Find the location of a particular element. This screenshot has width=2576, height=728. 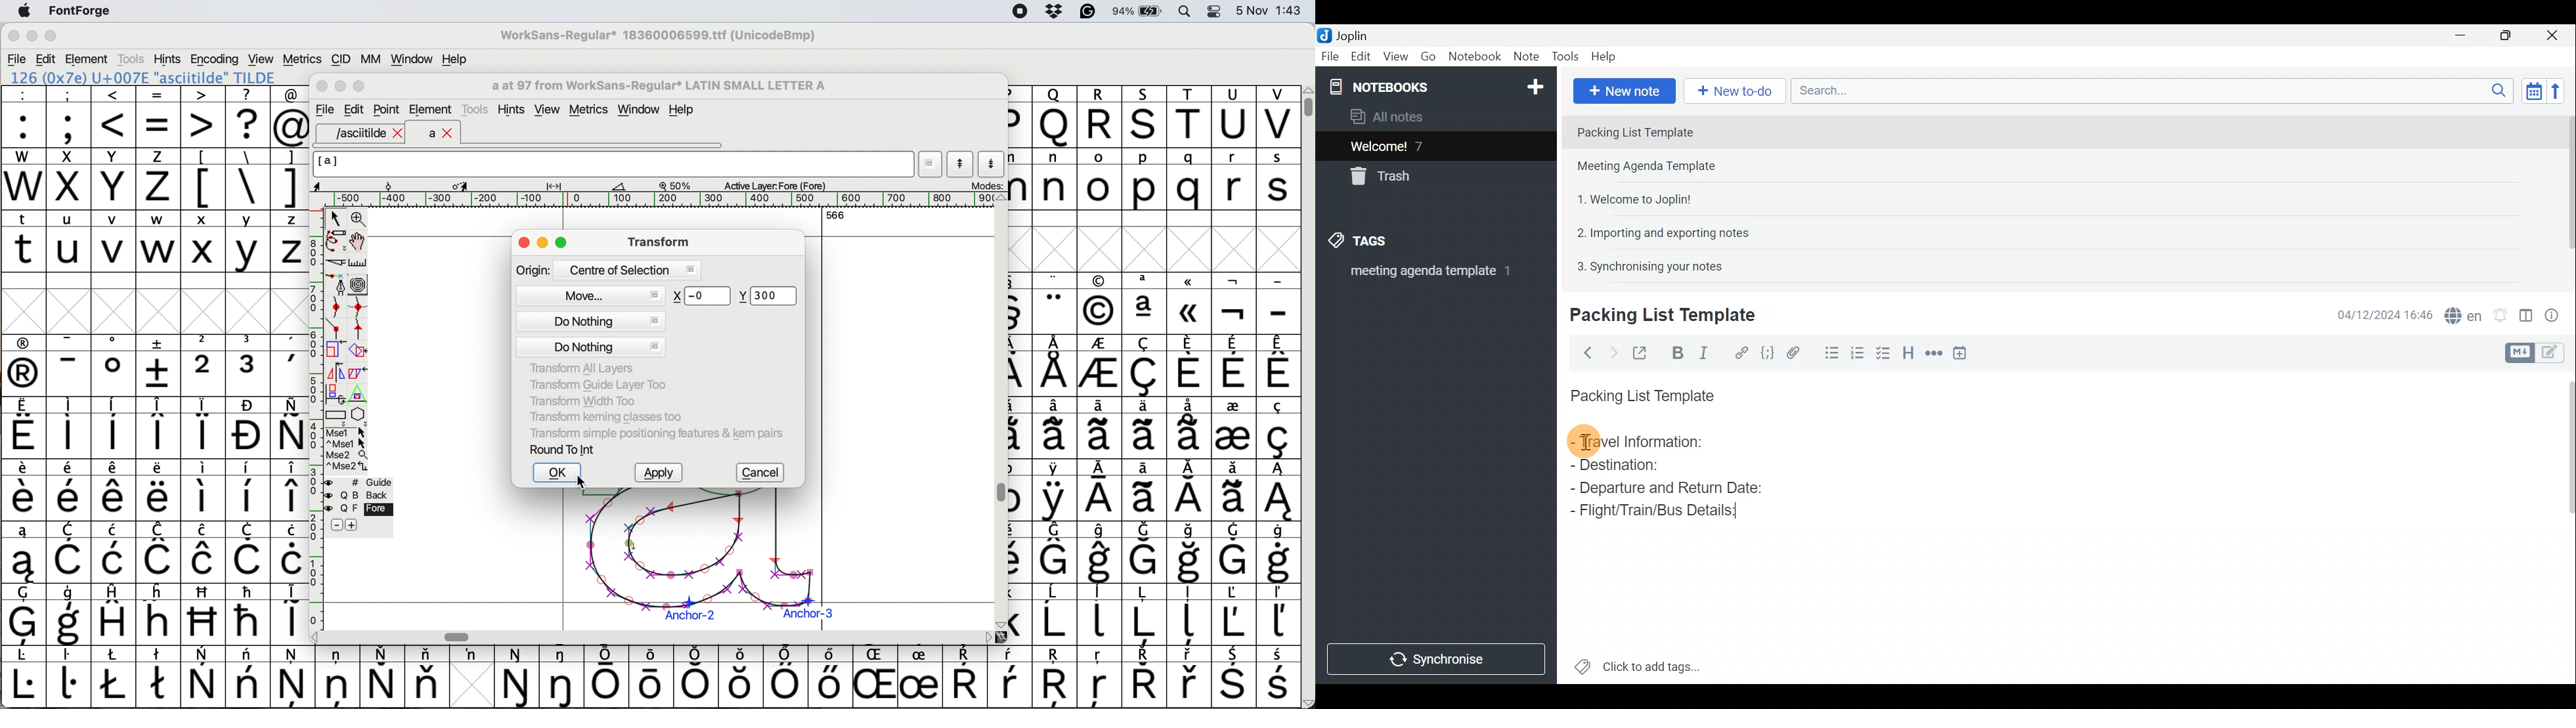

symbol is located at coordinates (1234, 366).